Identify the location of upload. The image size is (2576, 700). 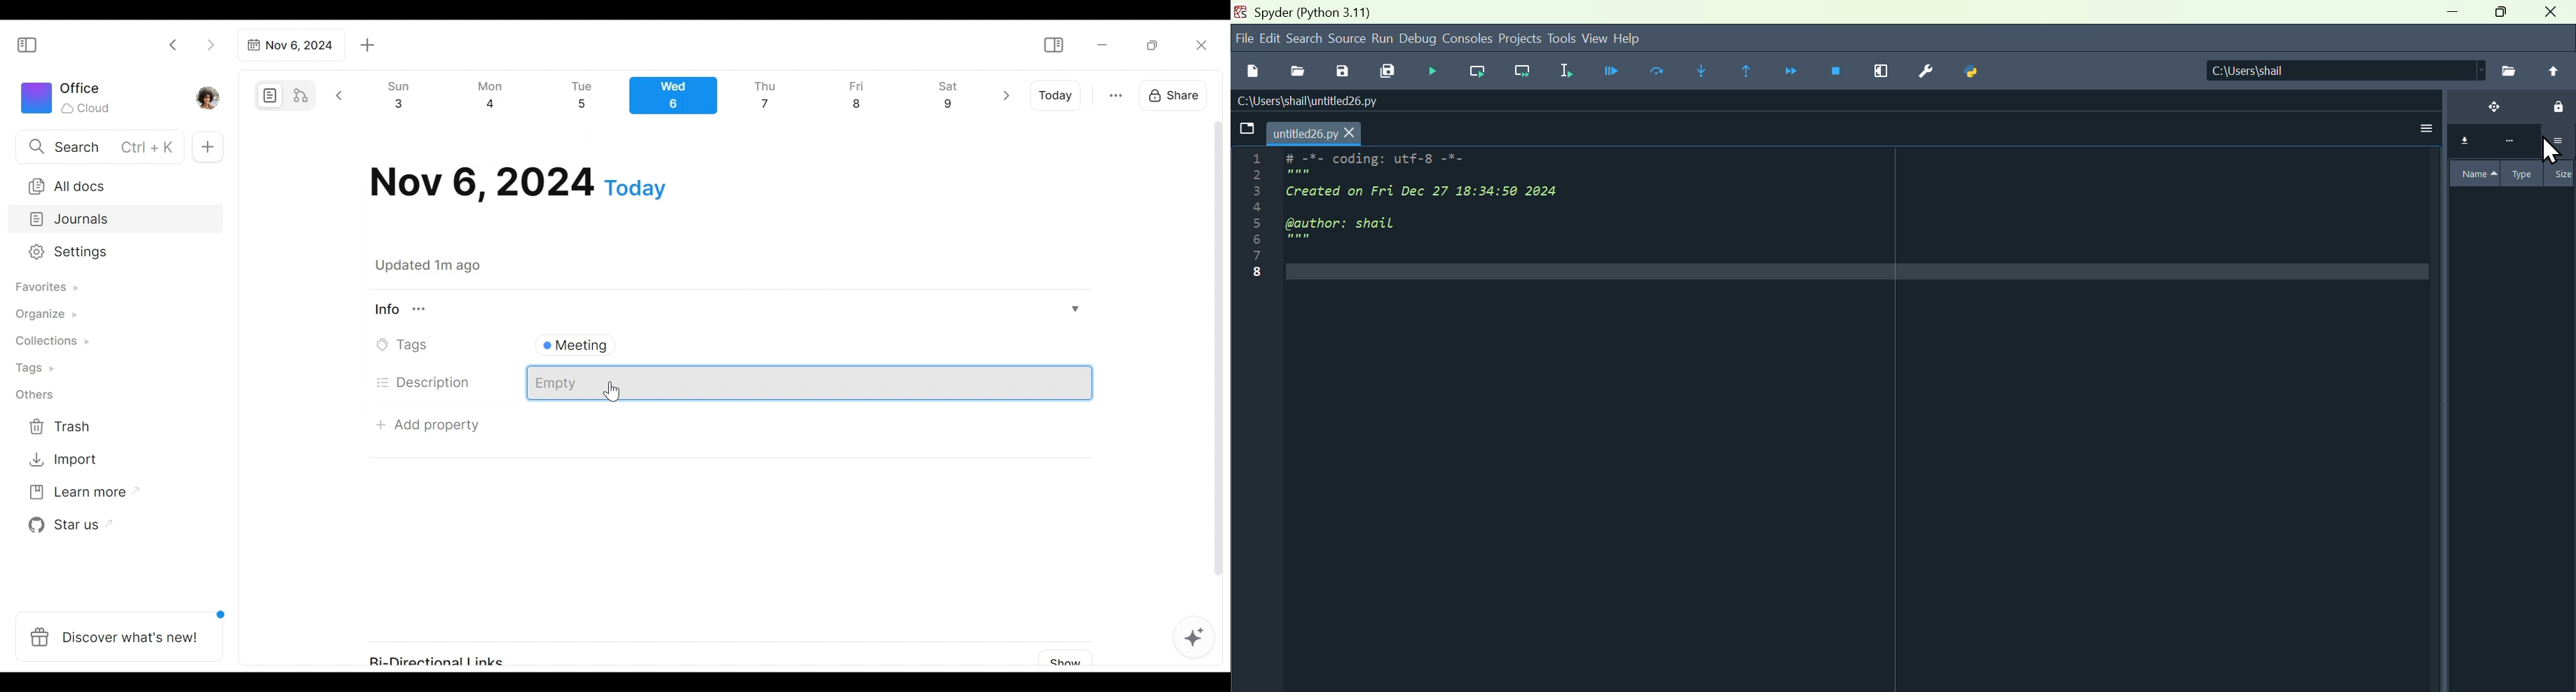
(2554, 71).